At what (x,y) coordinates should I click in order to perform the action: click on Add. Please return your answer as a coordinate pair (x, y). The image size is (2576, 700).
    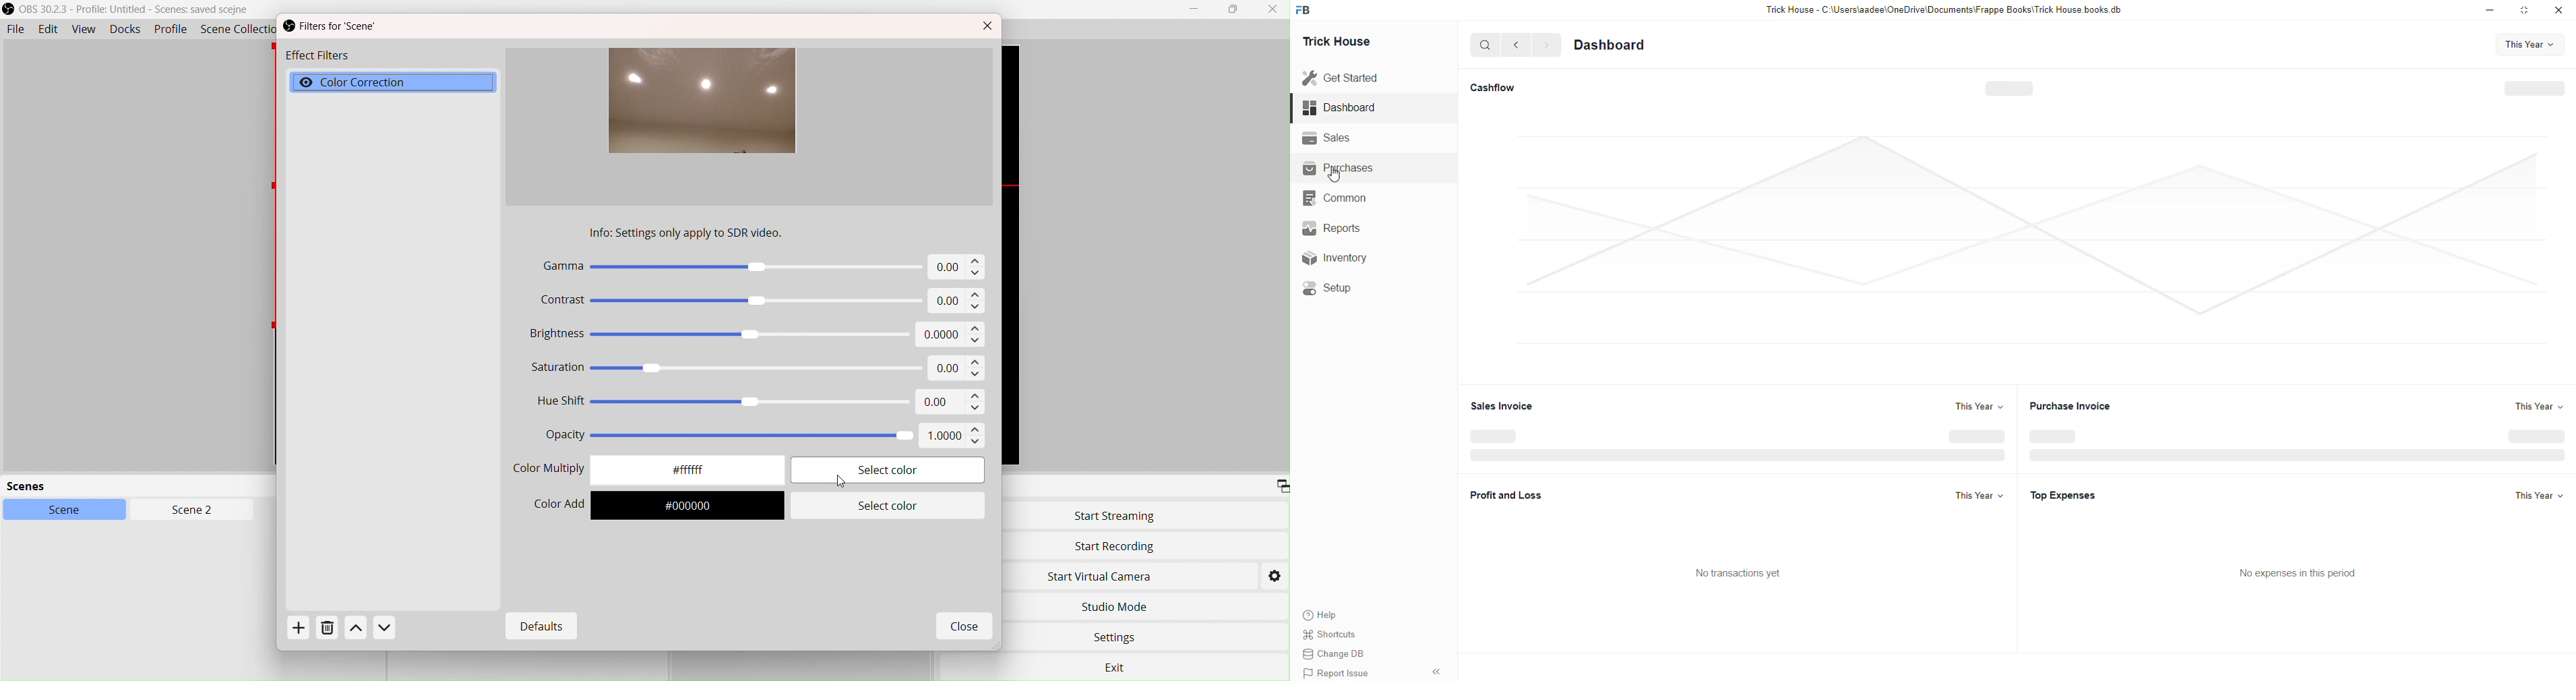
    Looking at the image, I should click on (303, 632).